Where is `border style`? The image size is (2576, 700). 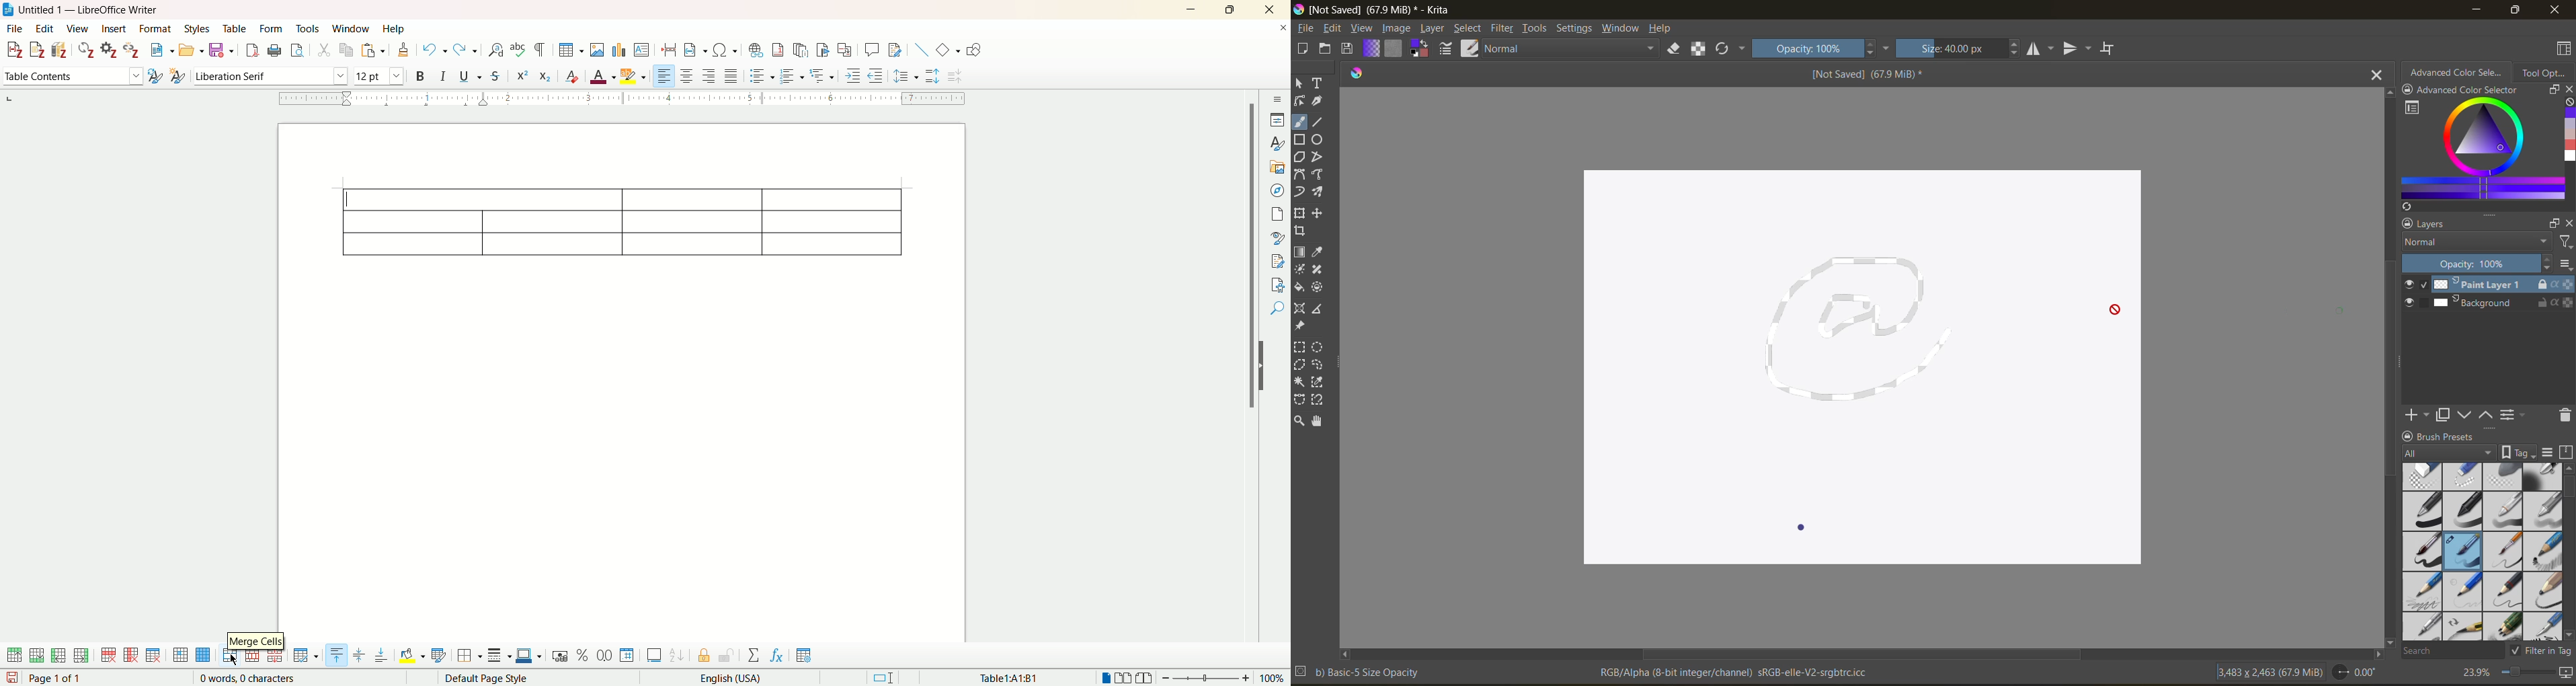
border style is located at coordinates (502, 657).